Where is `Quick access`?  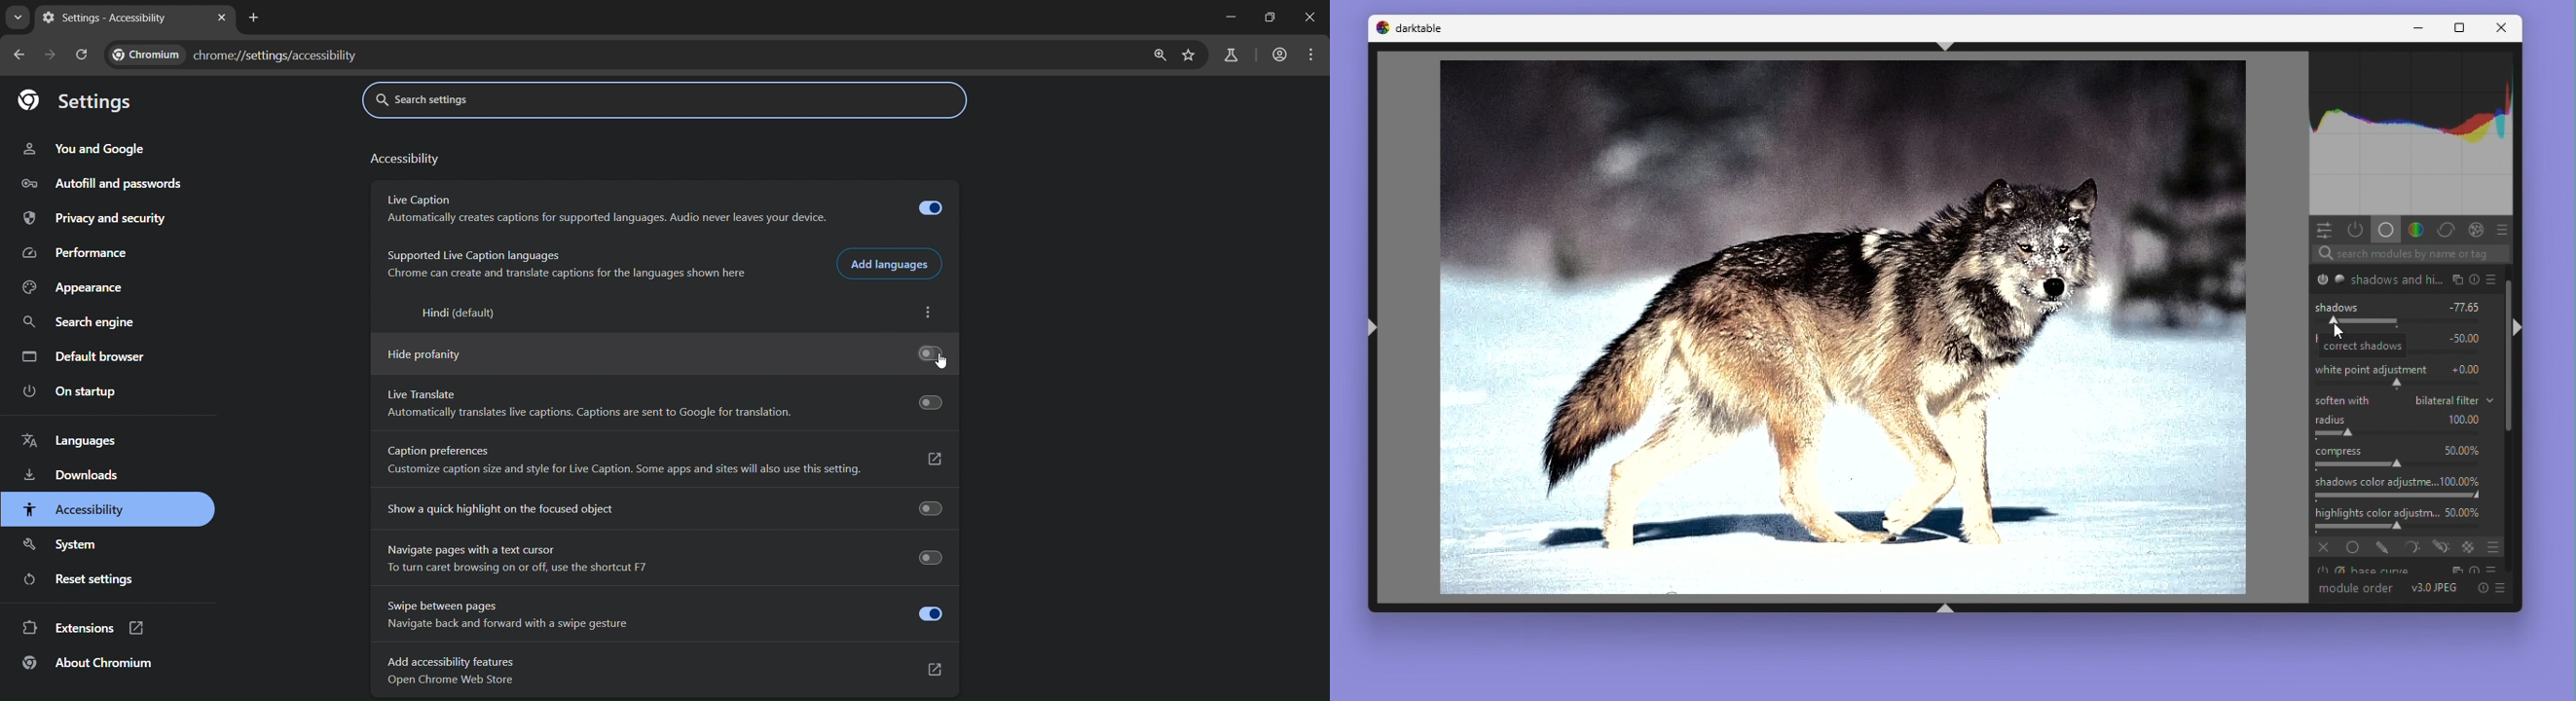 Quick access is located at coordinates (2323, 229).